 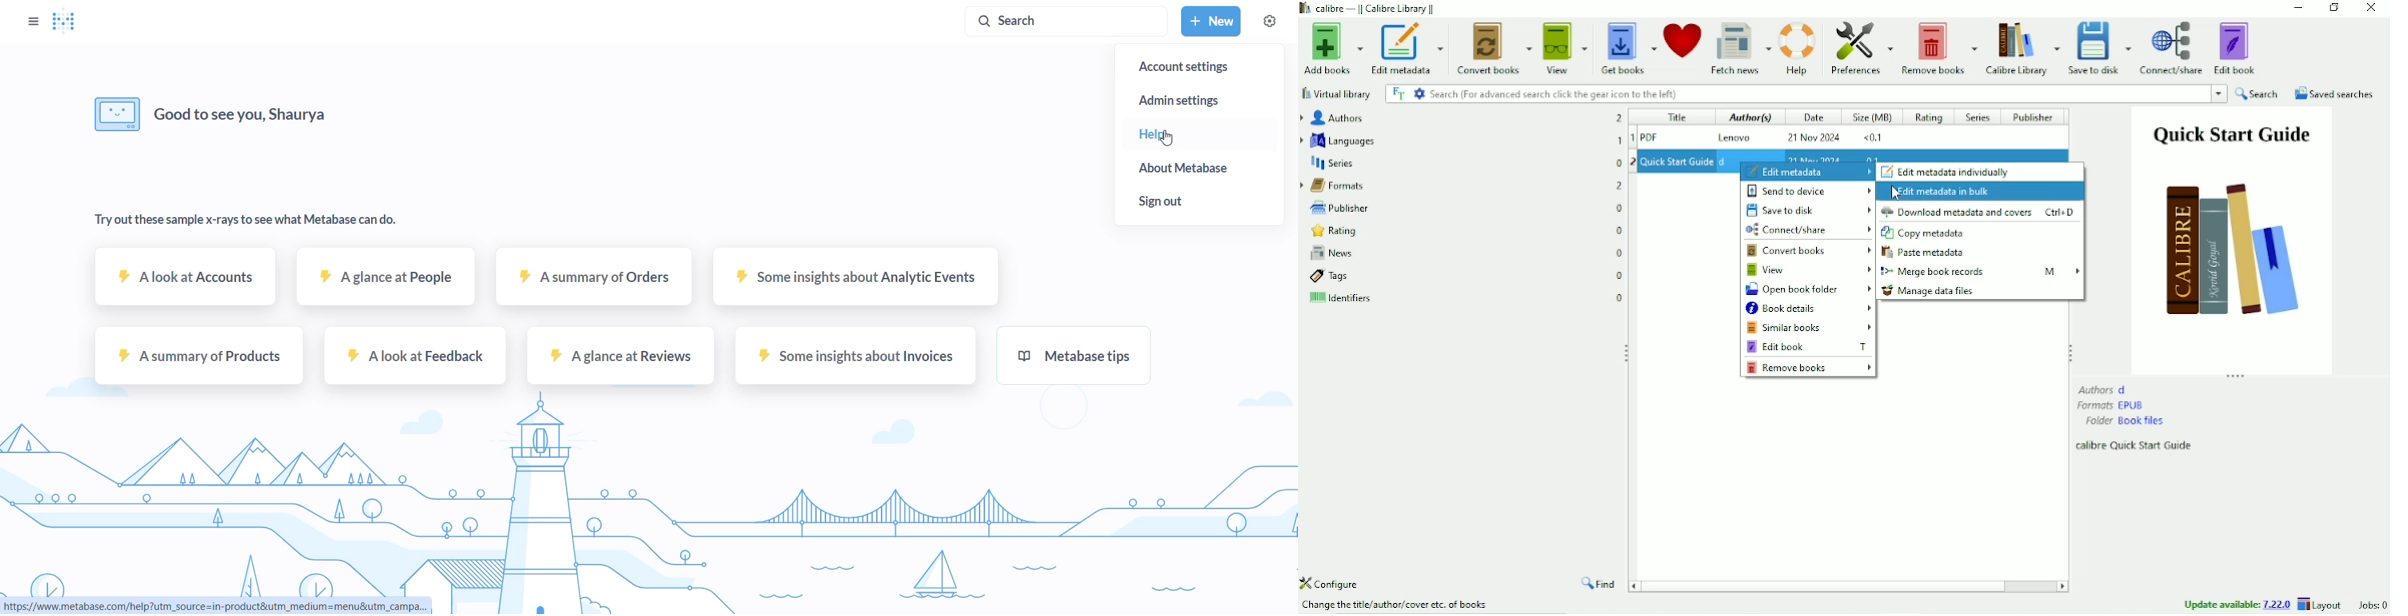 I want to click on Edit metadata, so click(x=1807, y=172).